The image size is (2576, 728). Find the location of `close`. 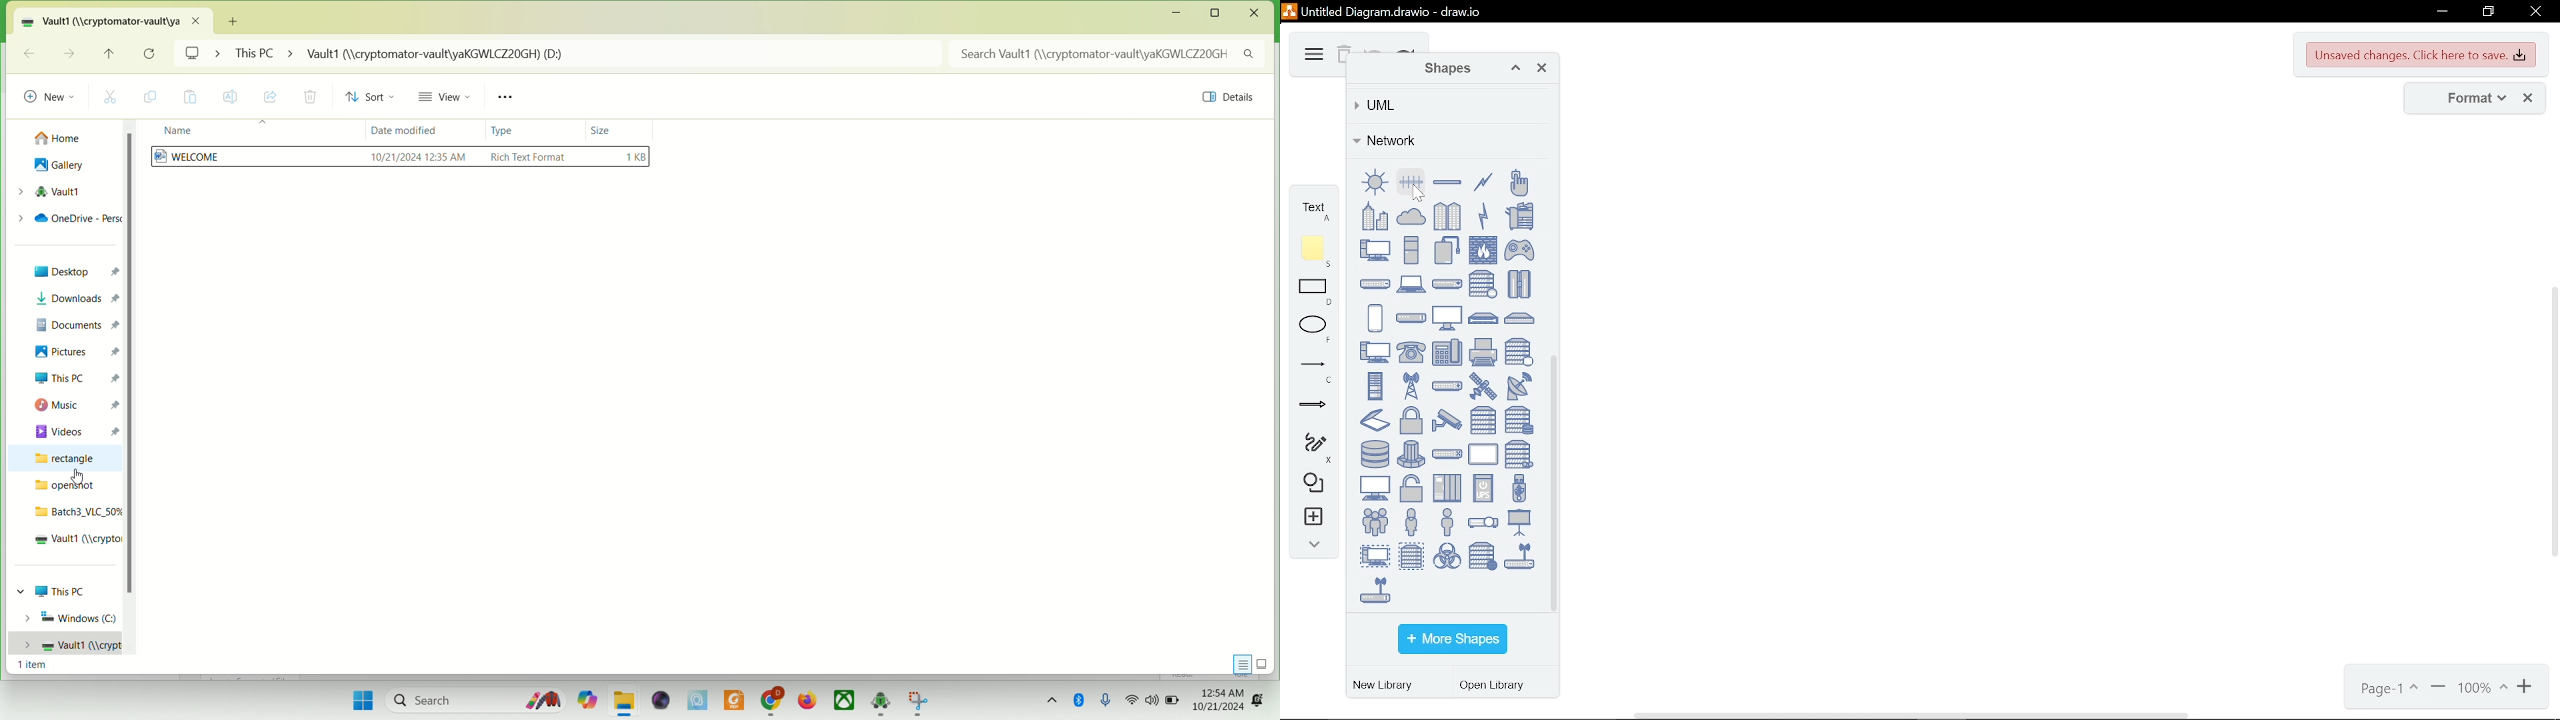

close is located at coordinates (2534, 13).